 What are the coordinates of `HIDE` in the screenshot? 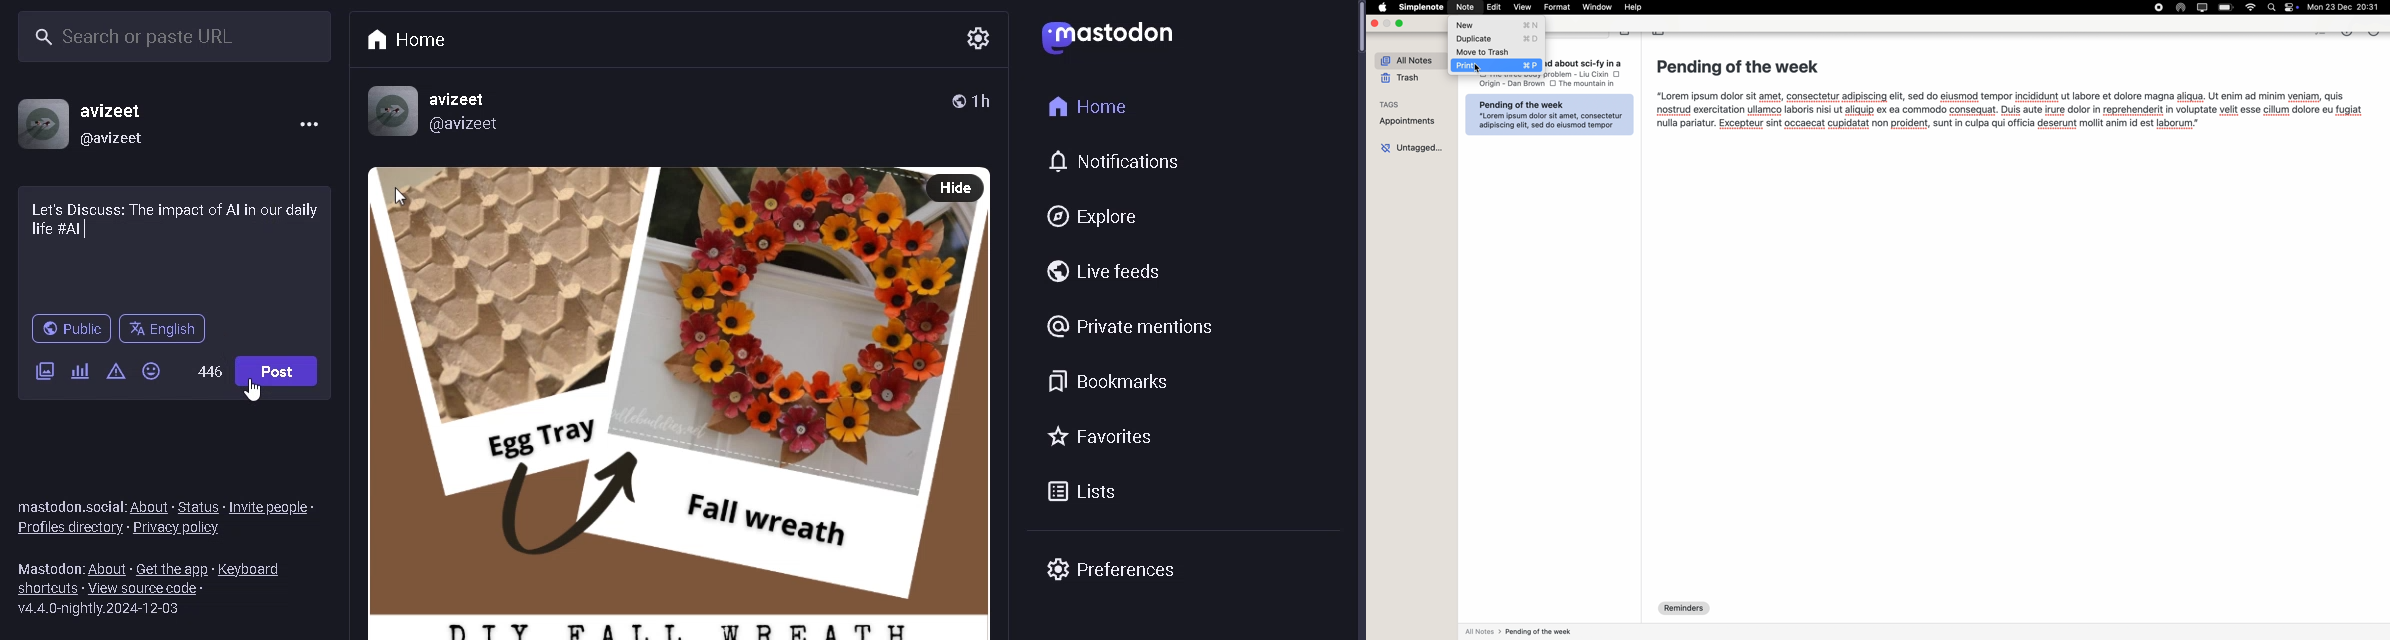 It's located at (951, 189).